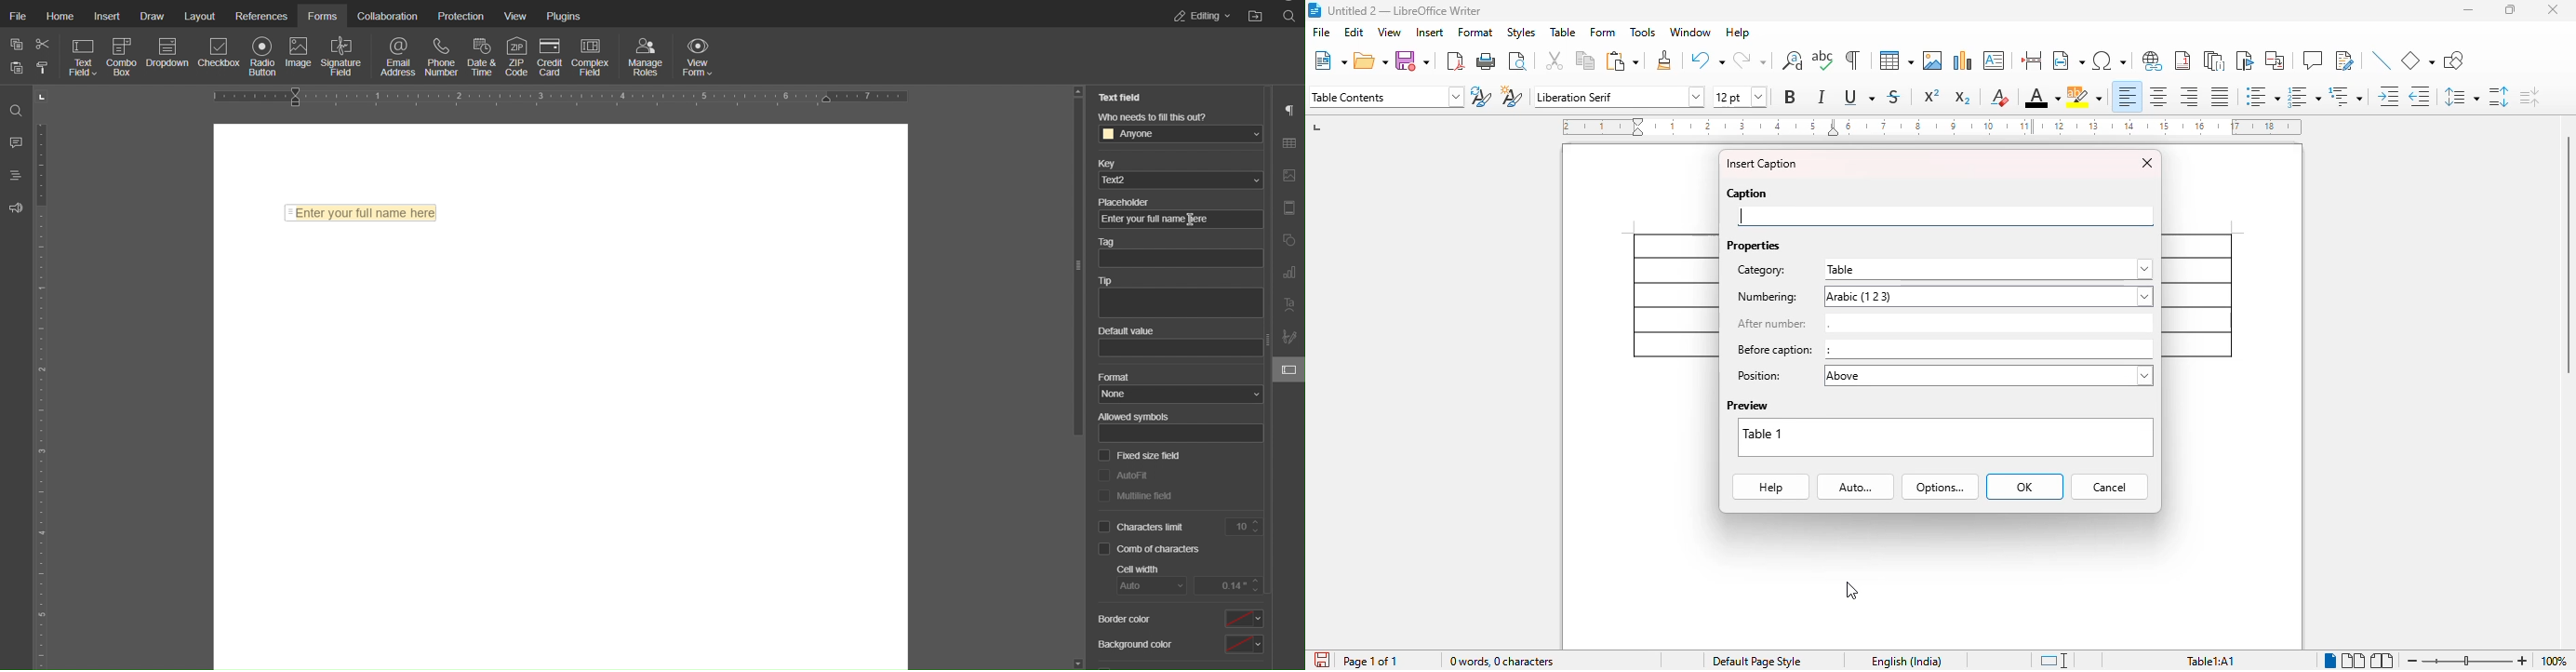  What do you see at coordinates (1502, 661) in the screenshot?
I see `word and character count` at bounding box center [1502, 661].